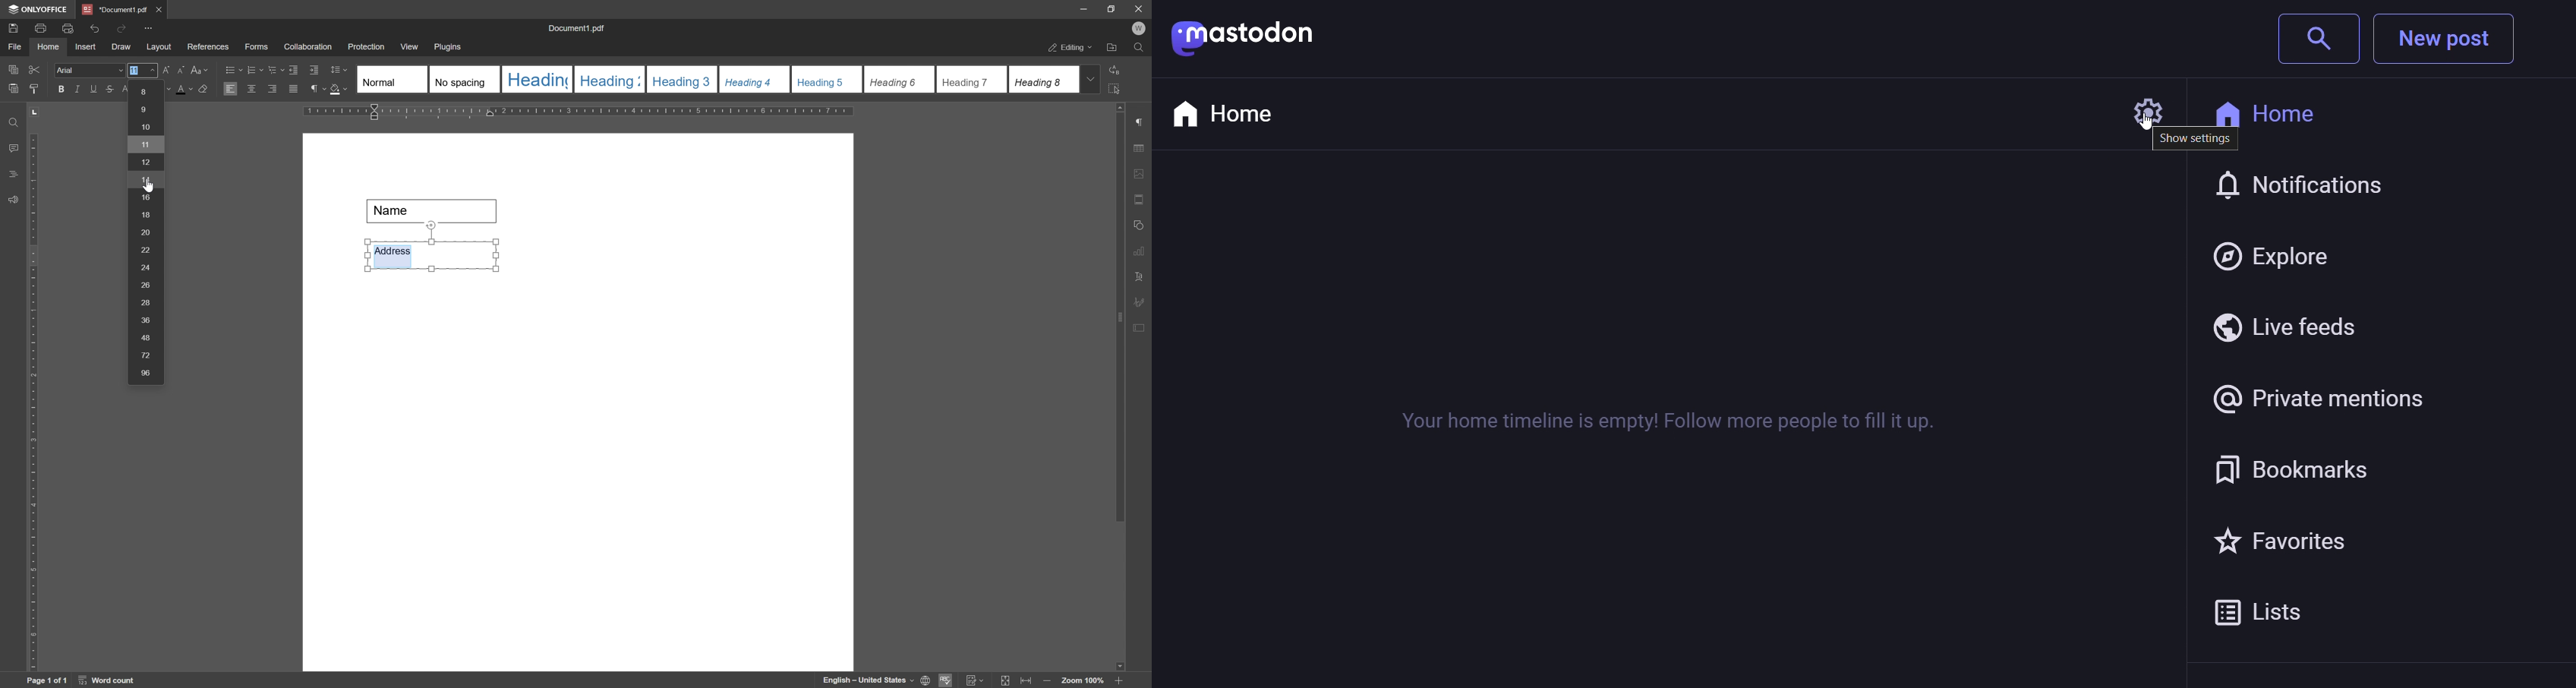 Image resolution: width=2576 pixels, height=700 pixels. I want to click on image settings, so click(1143, 176).